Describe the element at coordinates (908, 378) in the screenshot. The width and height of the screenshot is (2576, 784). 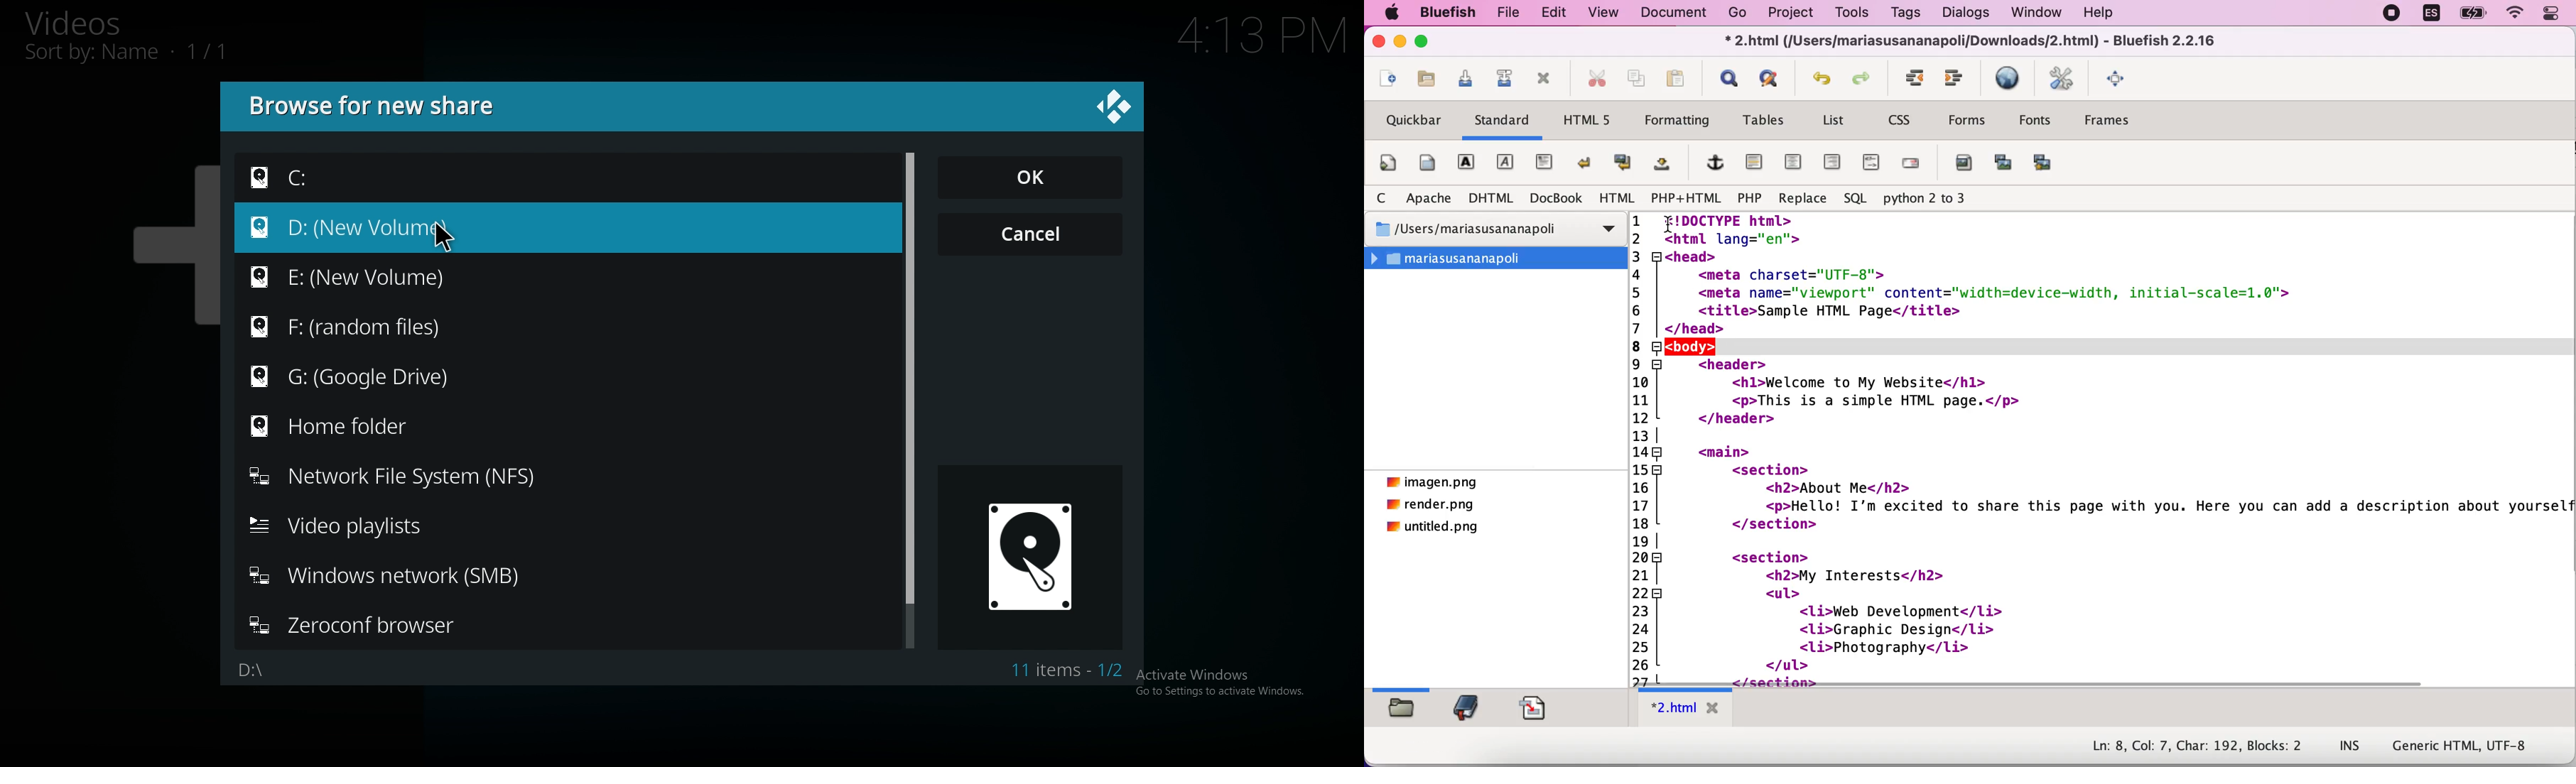
I see `scroll bar` at that location.